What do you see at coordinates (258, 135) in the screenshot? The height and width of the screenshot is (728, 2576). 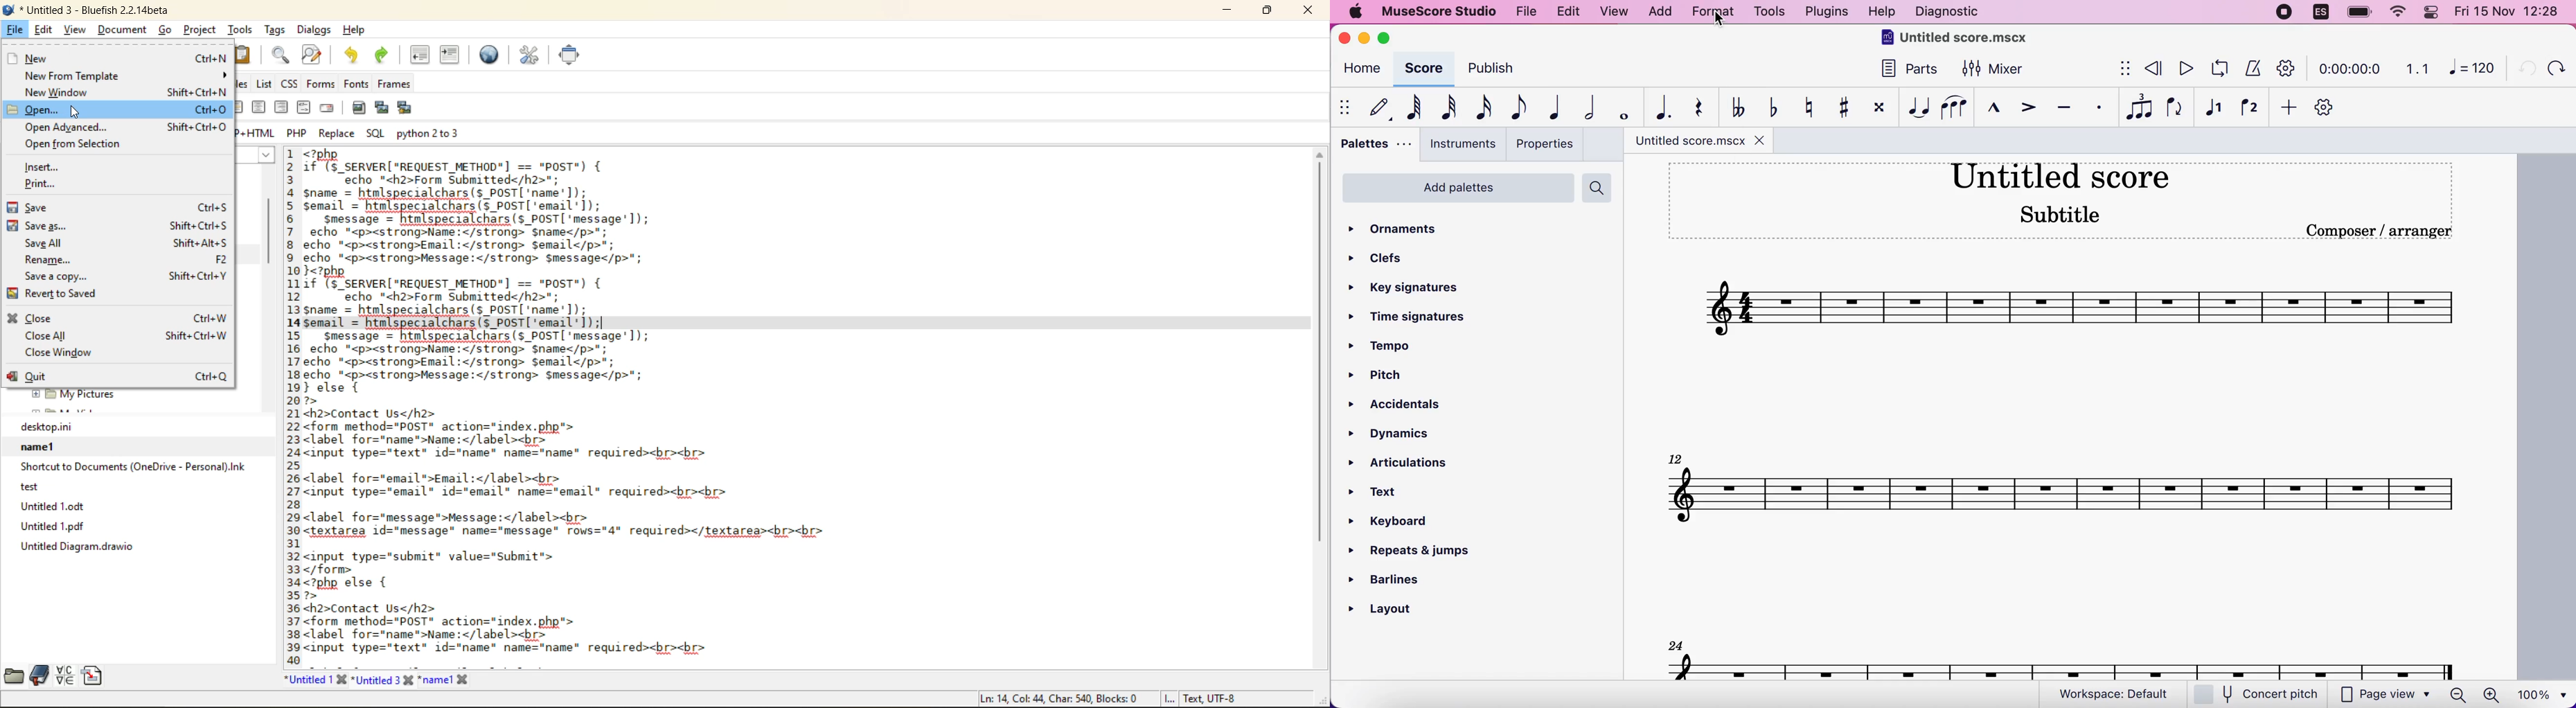 I see `php + html` at bounding box center [258, 135].